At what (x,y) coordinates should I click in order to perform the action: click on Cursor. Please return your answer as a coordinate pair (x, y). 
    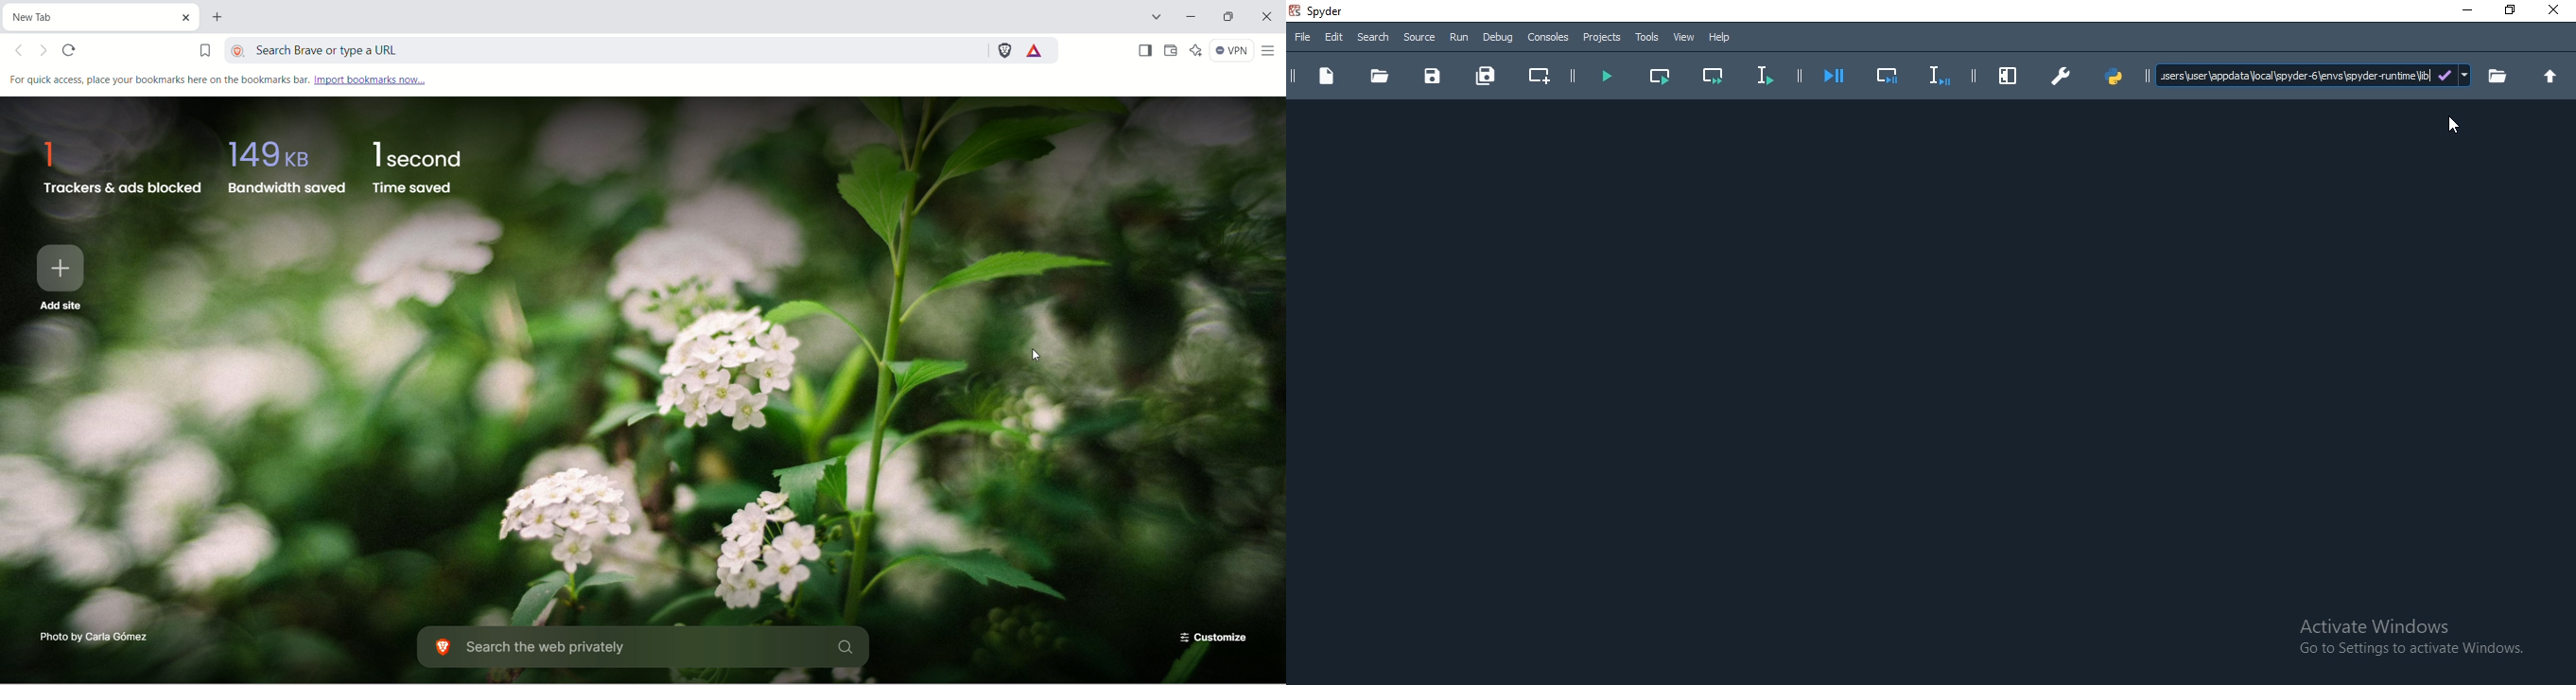
    Looking at the image, I should click on (2453, 125).